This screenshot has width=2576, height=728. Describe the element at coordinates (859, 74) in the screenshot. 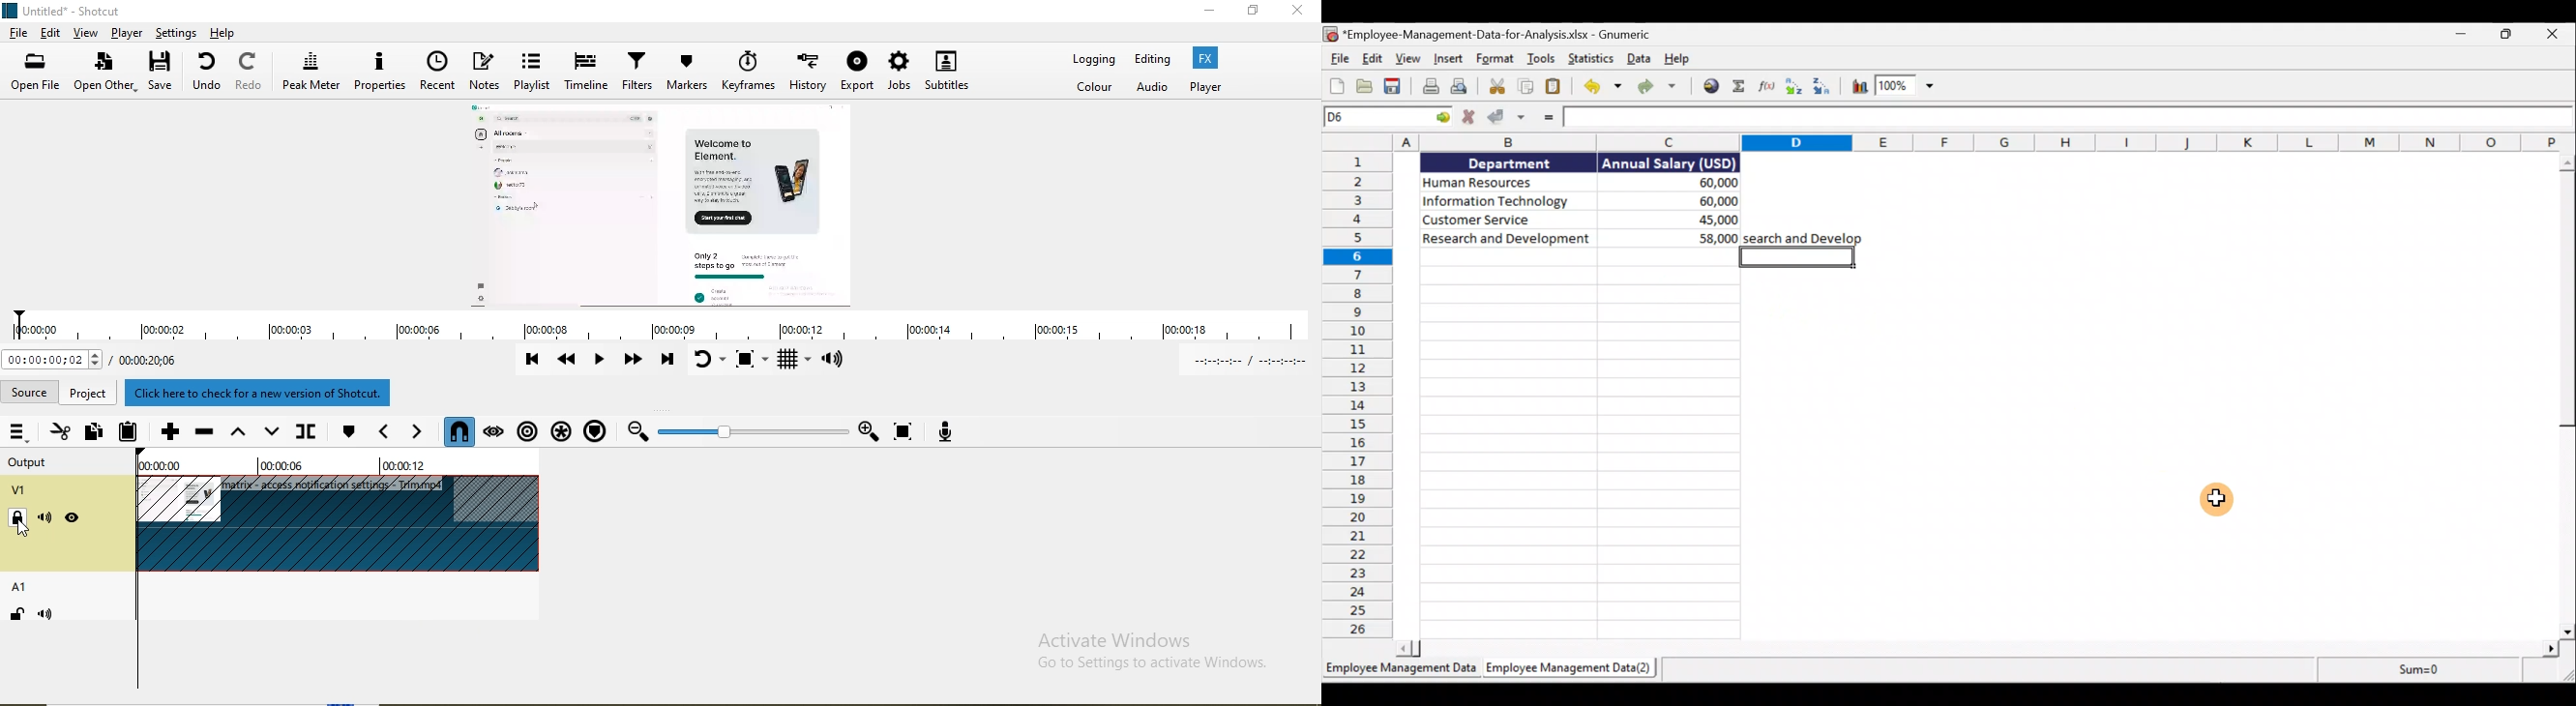

I see `Export` at that location.